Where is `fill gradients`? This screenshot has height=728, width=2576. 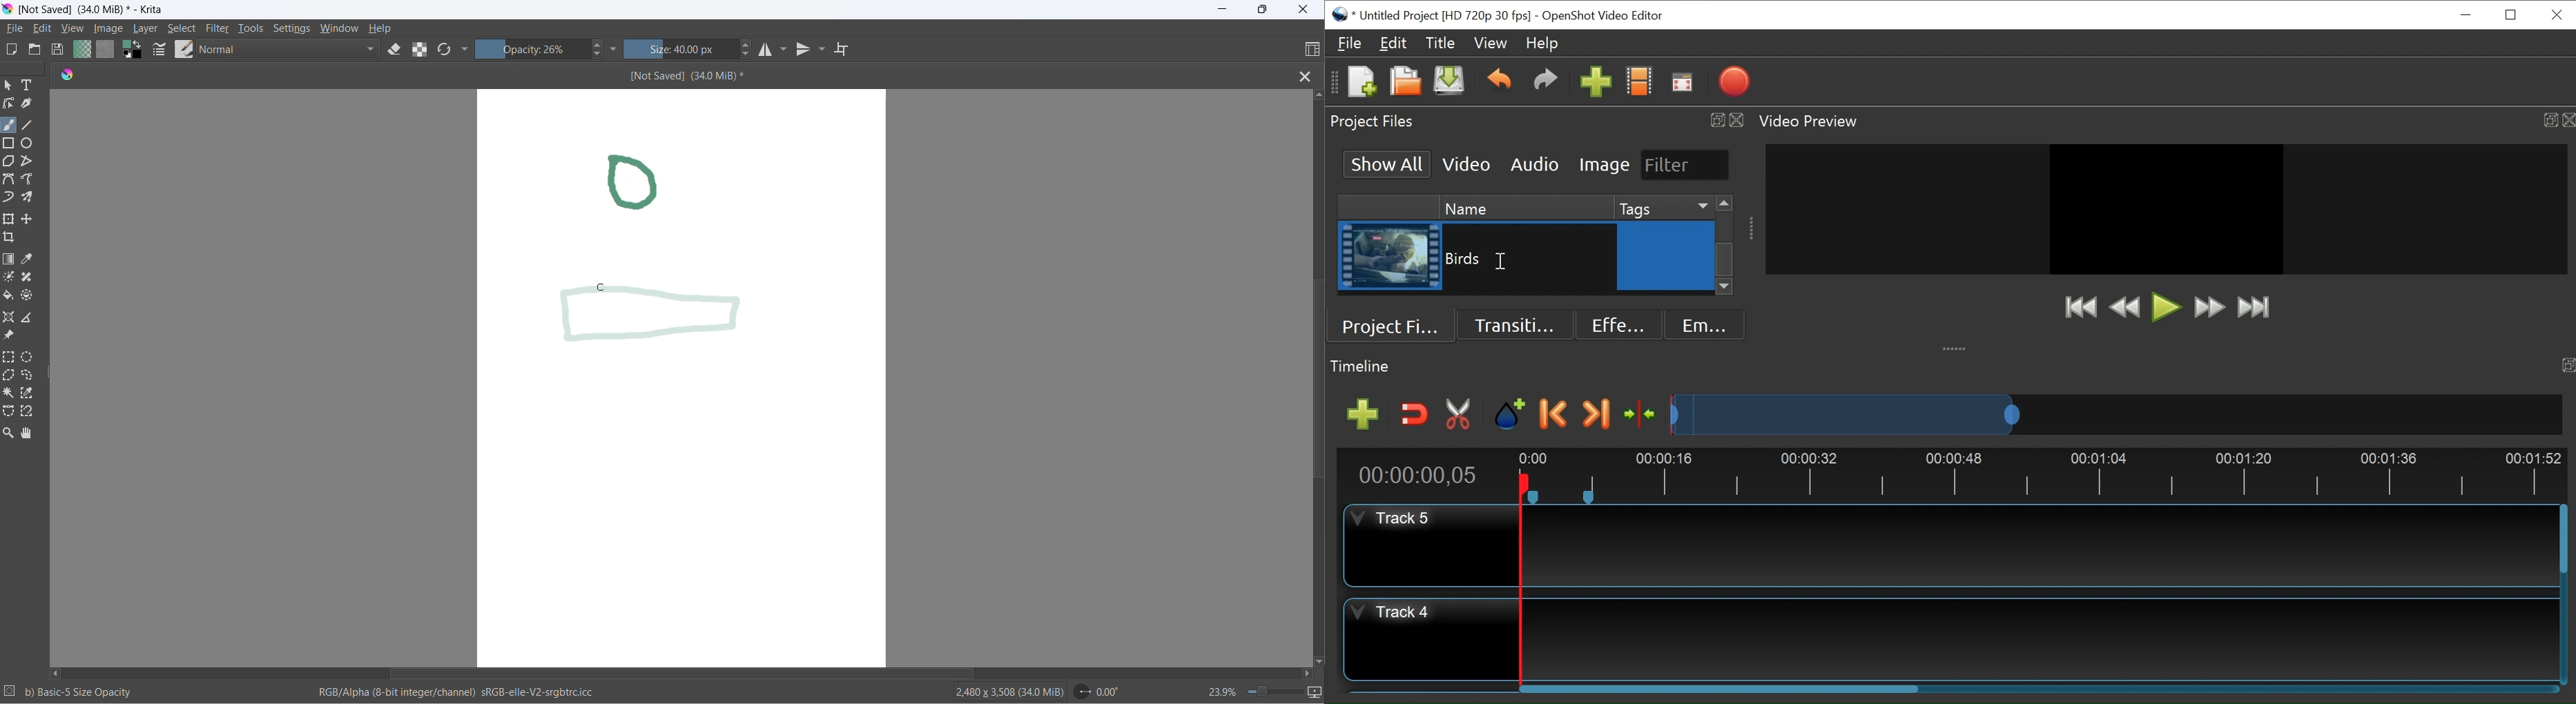
fill gradients is located at coordinates (81, 50).